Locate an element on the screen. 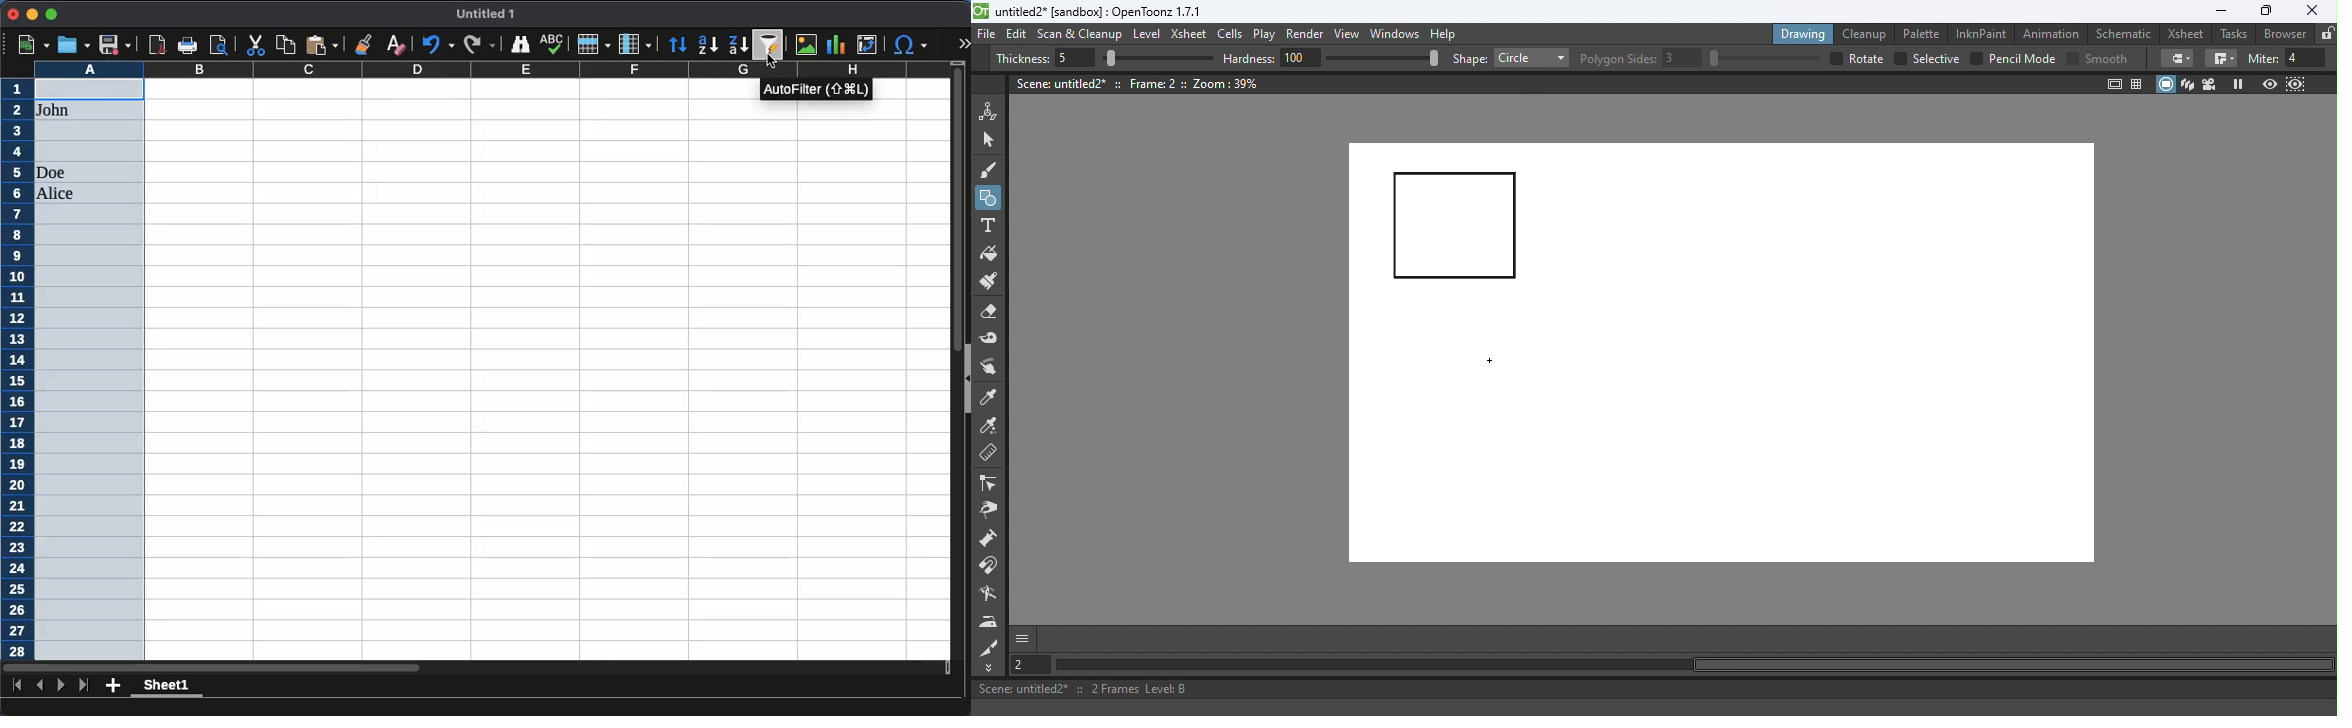  pdf reviewer is located at coordinates (158, 45).